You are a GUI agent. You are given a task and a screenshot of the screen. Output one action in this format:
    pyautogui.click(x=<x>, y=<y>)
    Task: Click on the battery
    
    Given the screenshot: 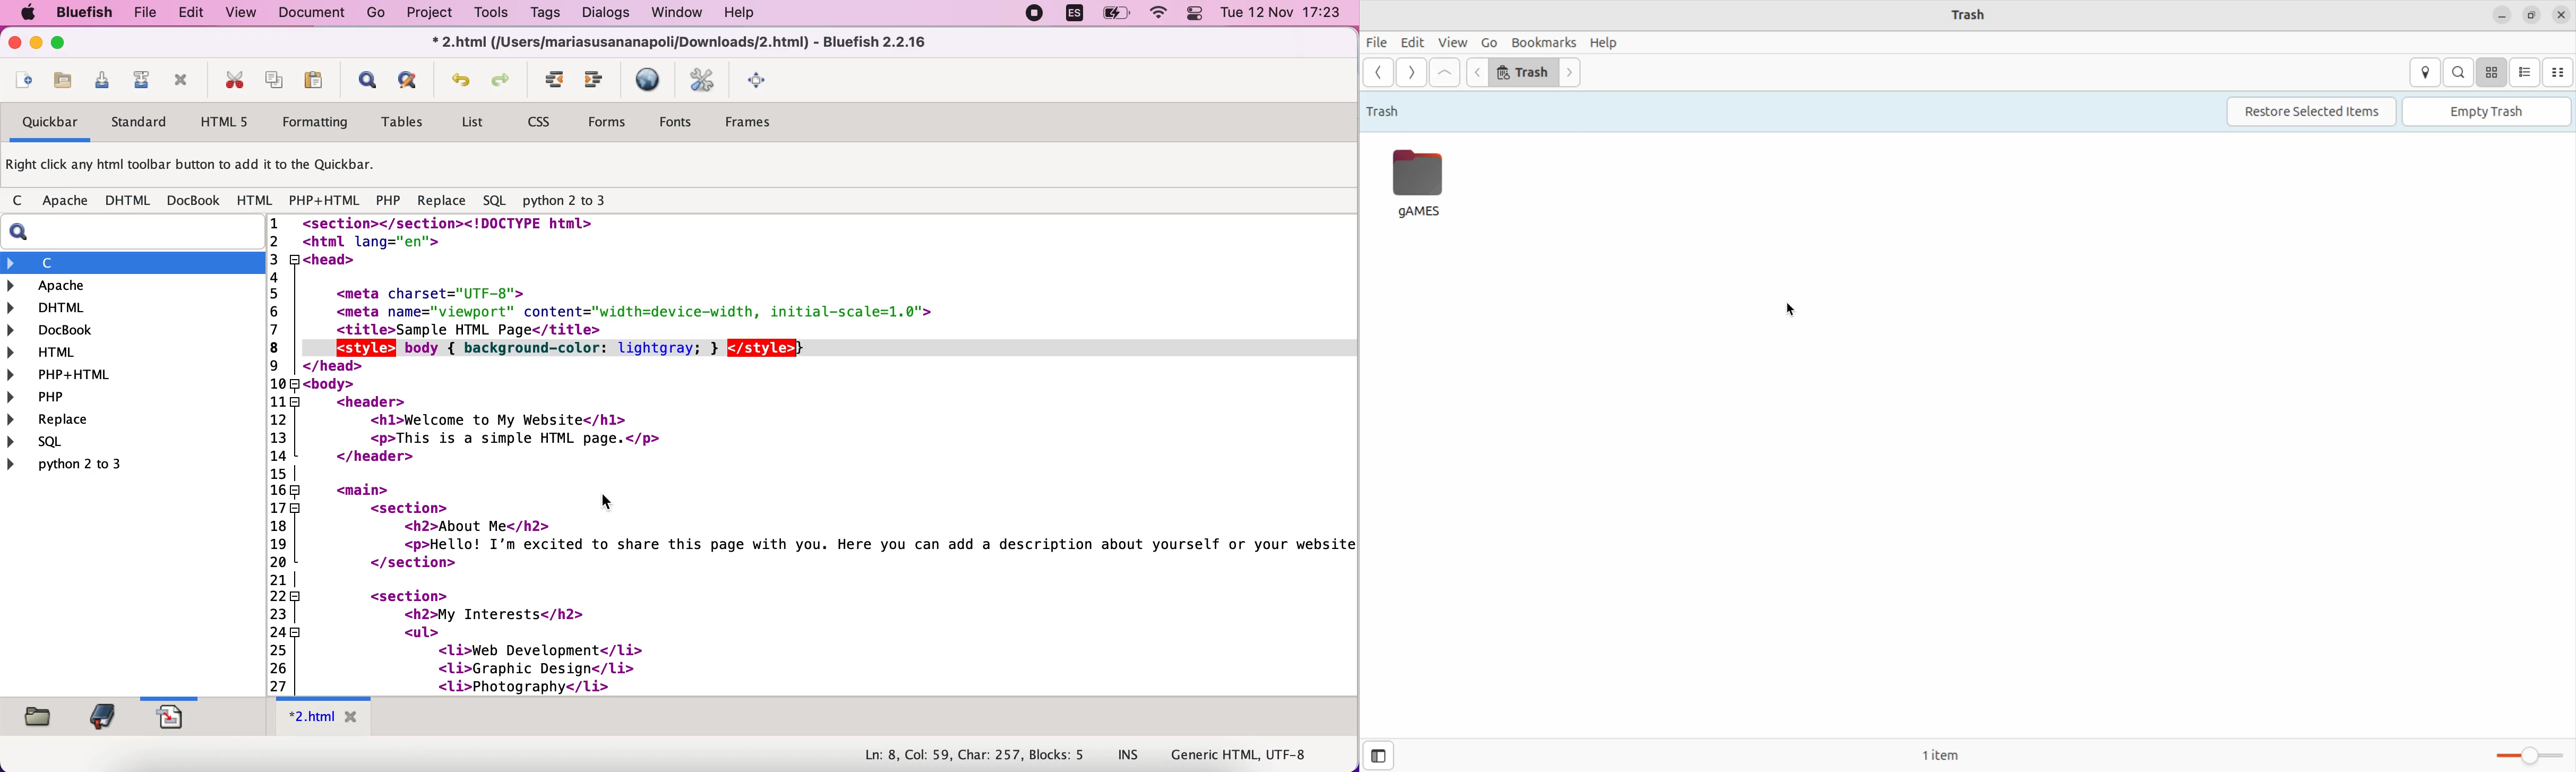 What is the action you would take?
    pyautogui.click(x=1113, y=17)
    